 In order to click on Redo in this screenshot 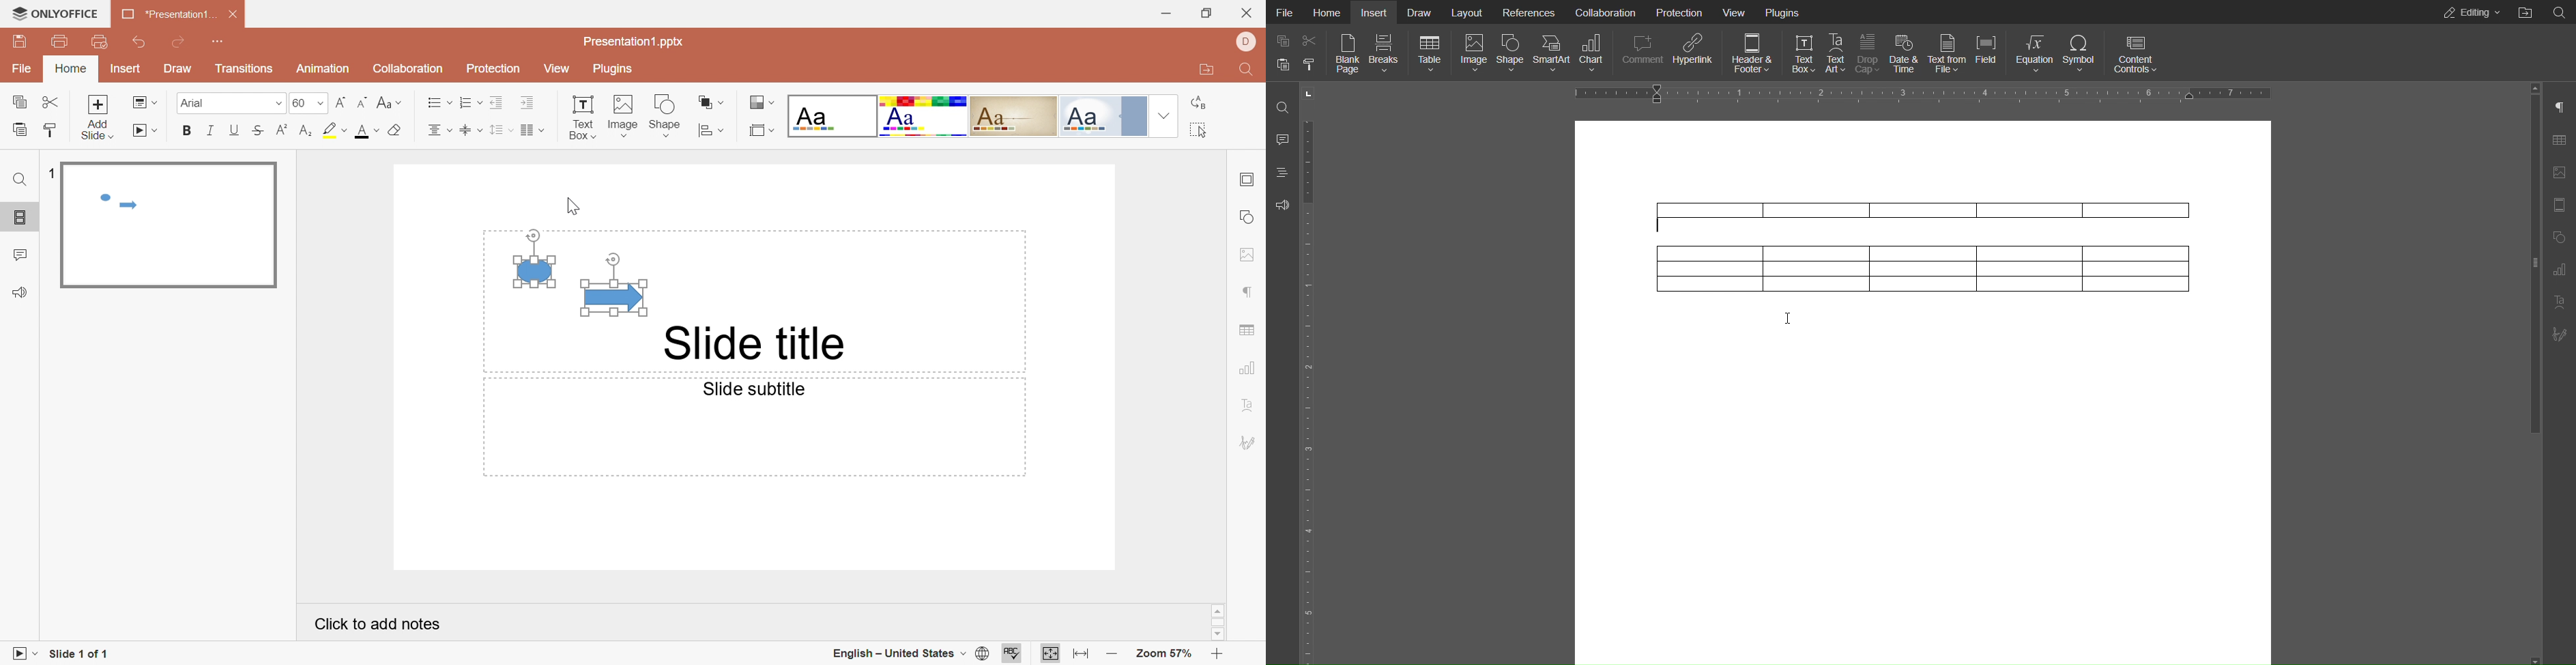, I will do `click(180, 45)`.